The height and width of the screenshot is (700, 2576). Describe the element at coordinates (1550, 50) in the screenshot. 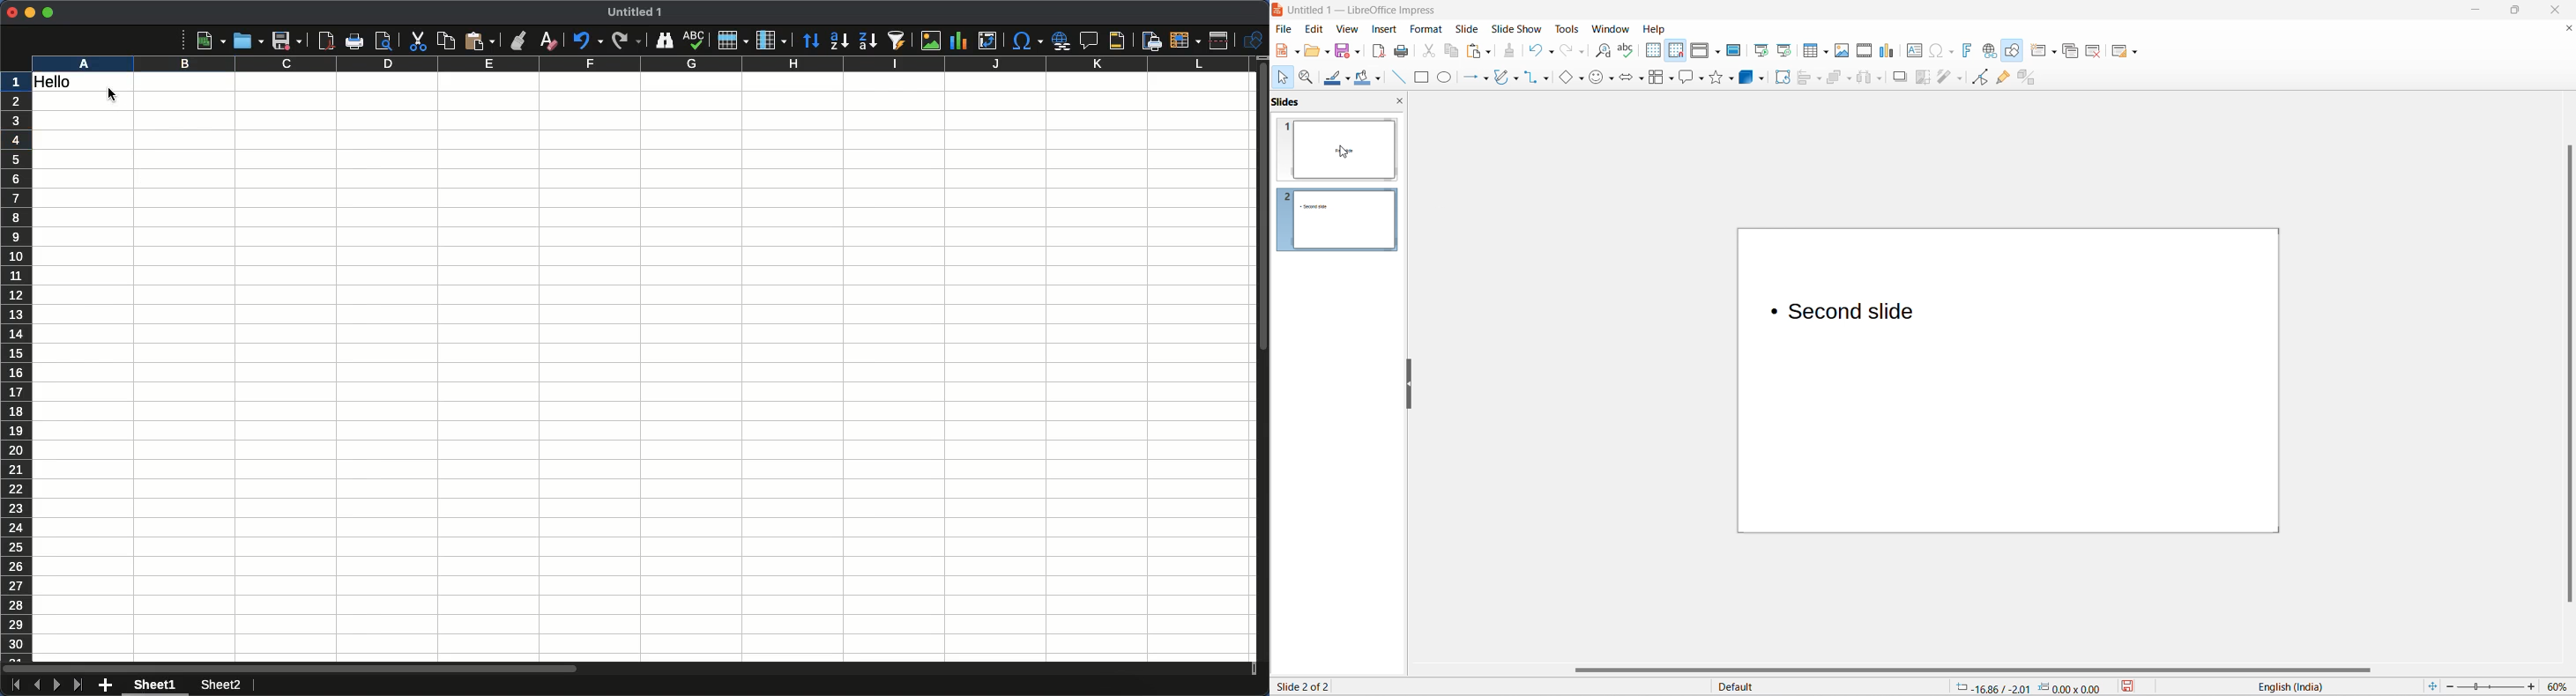

I see `undo options` at that location.